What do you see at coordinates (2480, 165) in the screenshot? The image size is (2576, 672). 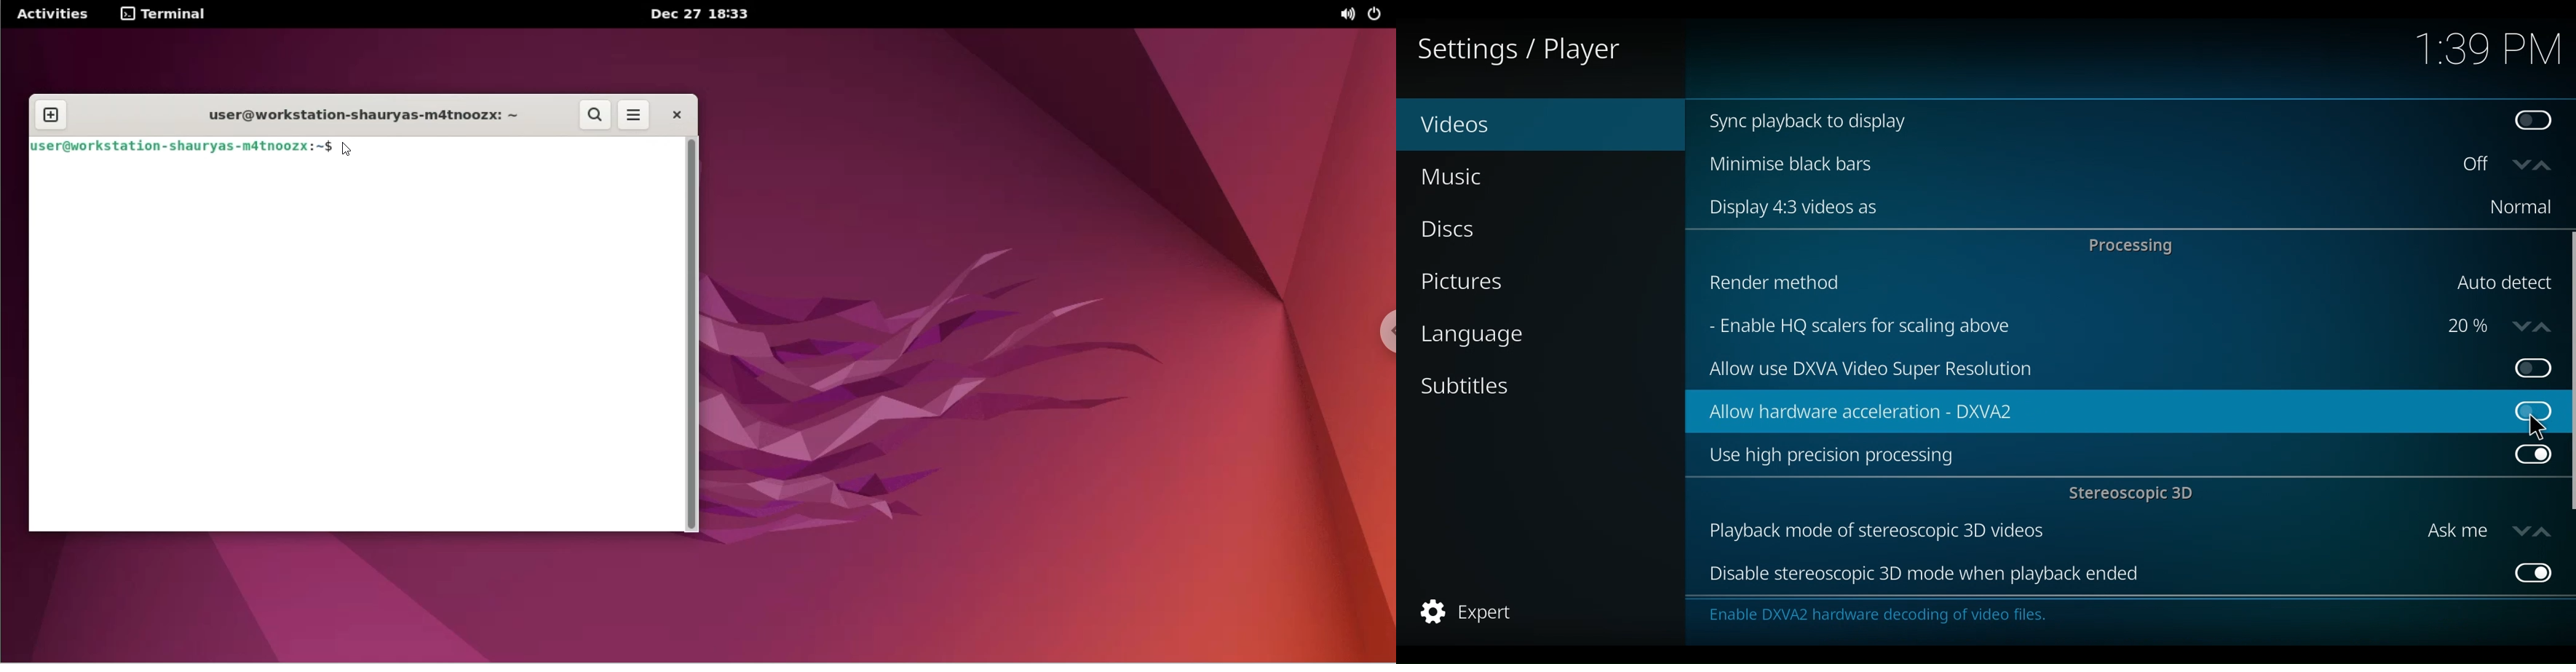 I see `Toggle on or off` at bounding box center [2480, 165].